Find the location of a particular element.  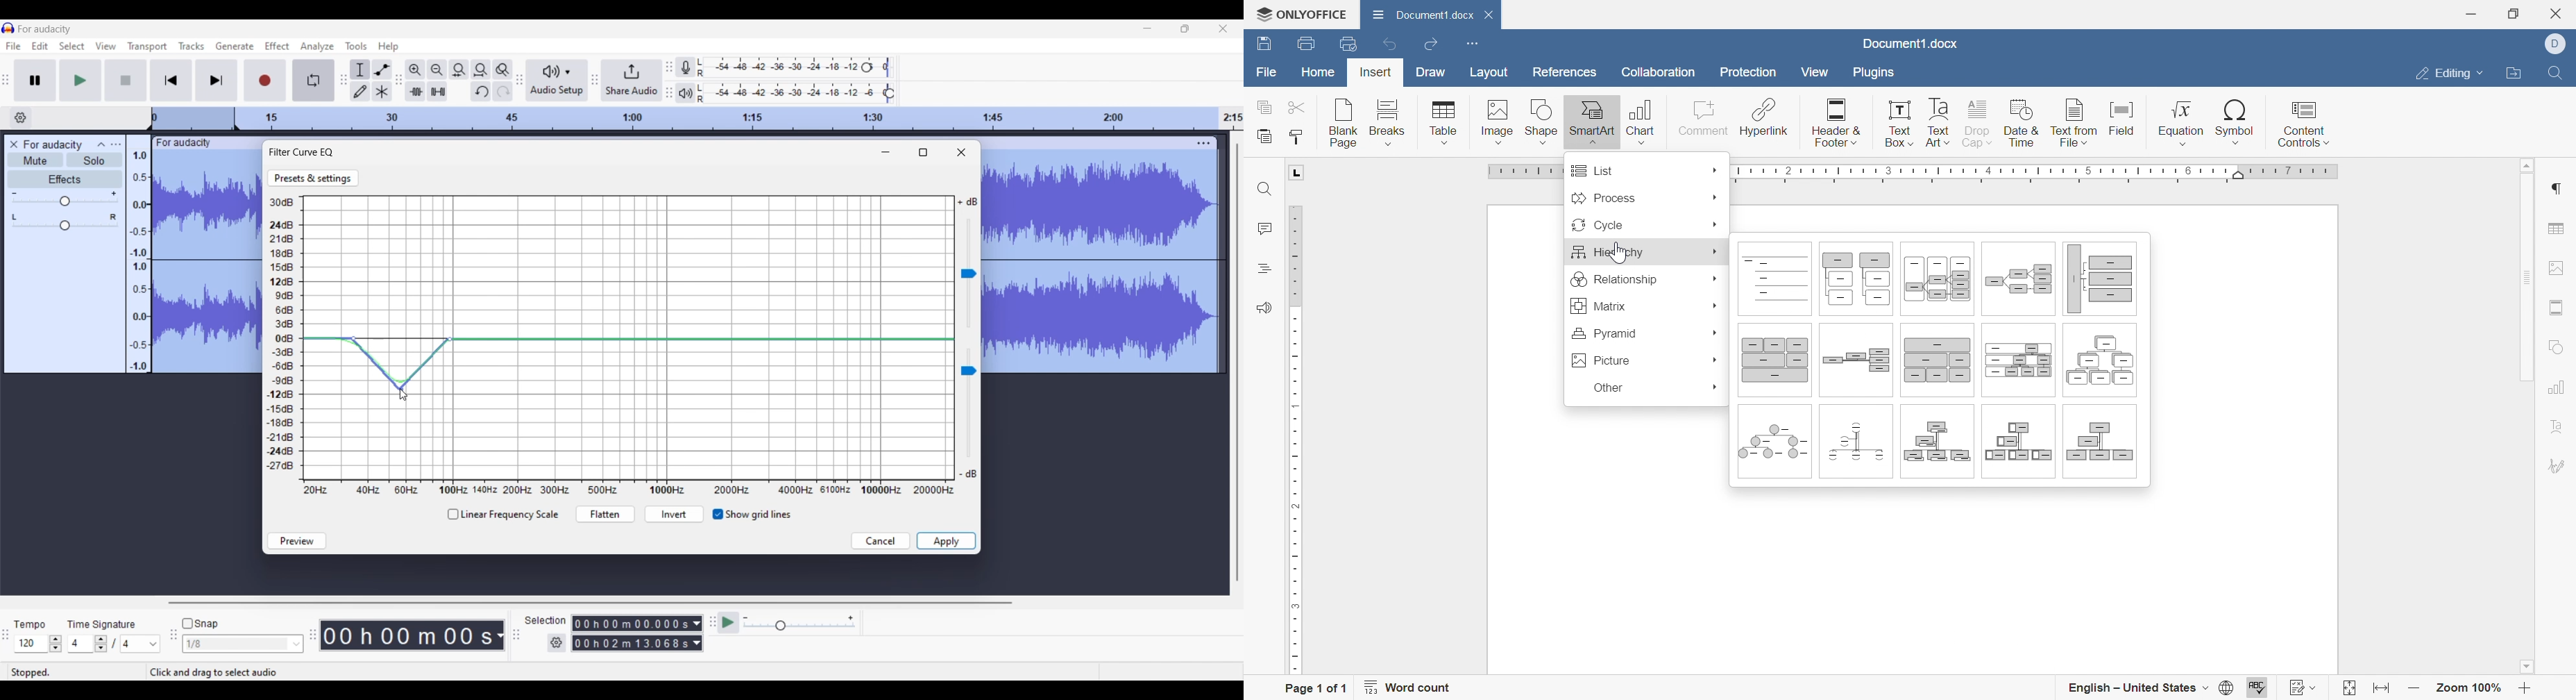

Recording level is located at coordinates (781, 67).